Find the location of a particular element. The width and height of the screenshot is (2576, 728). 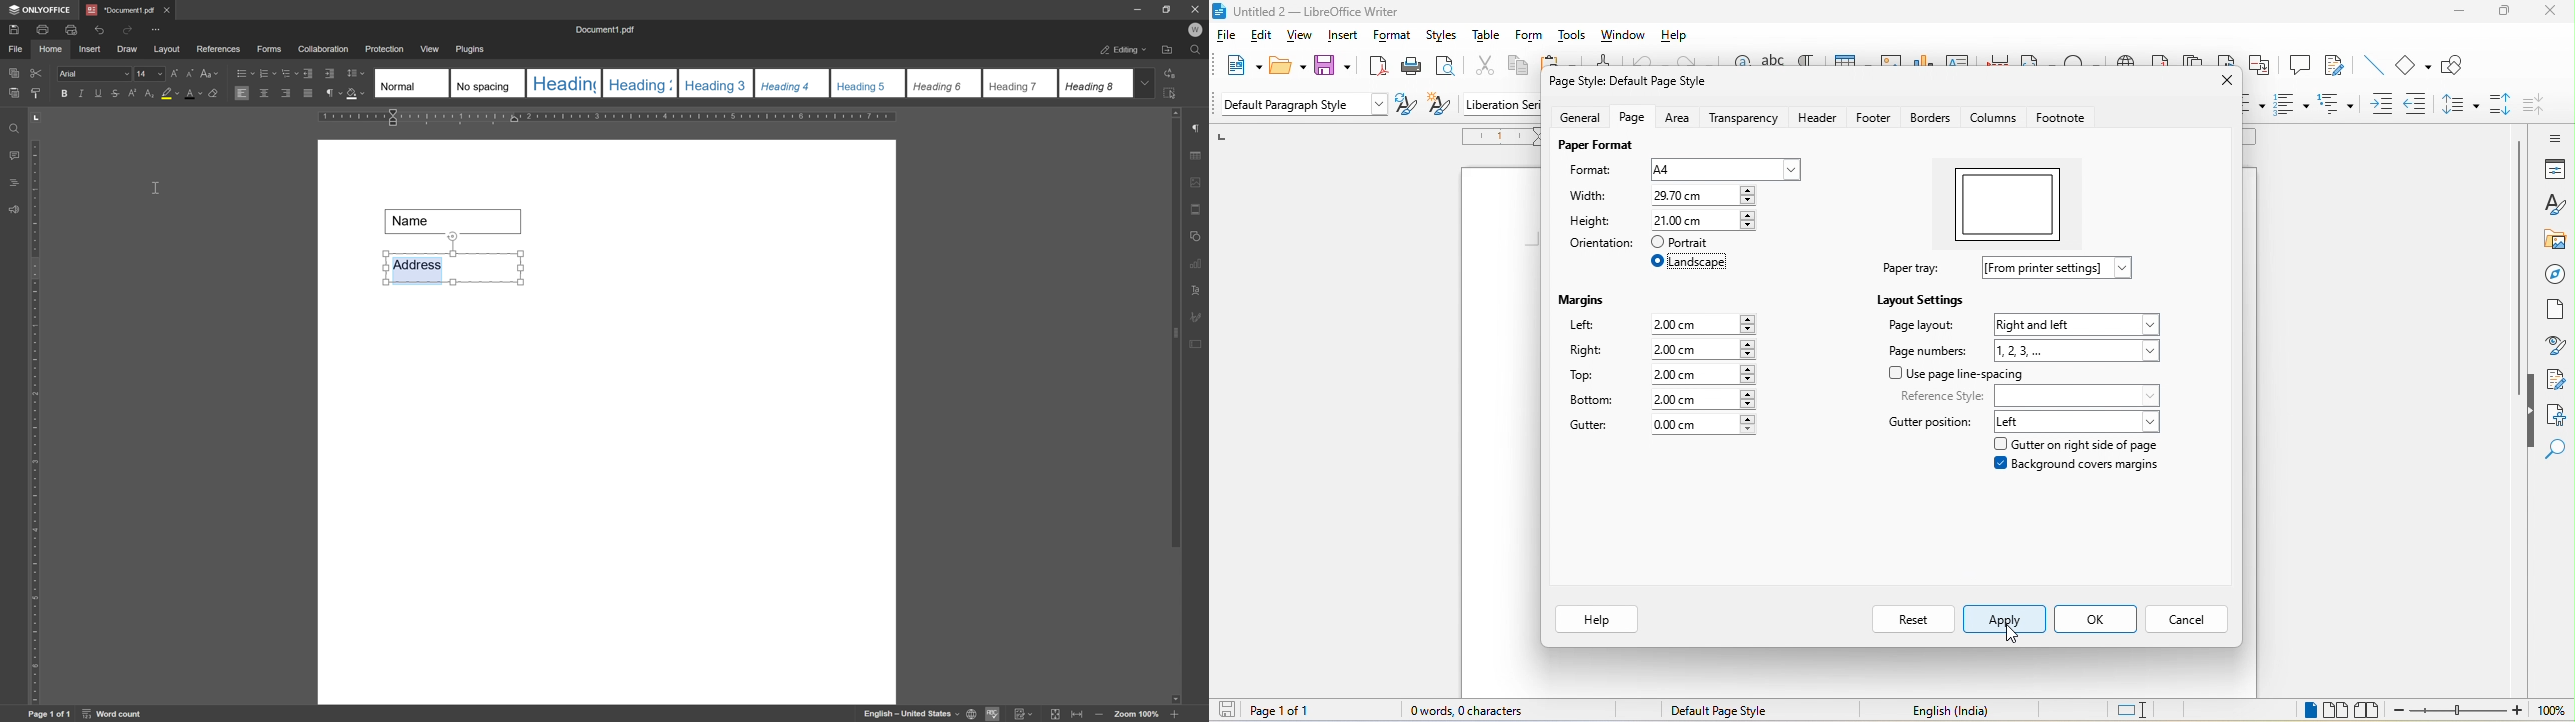

orientation is located at coordinates (1598, 247).